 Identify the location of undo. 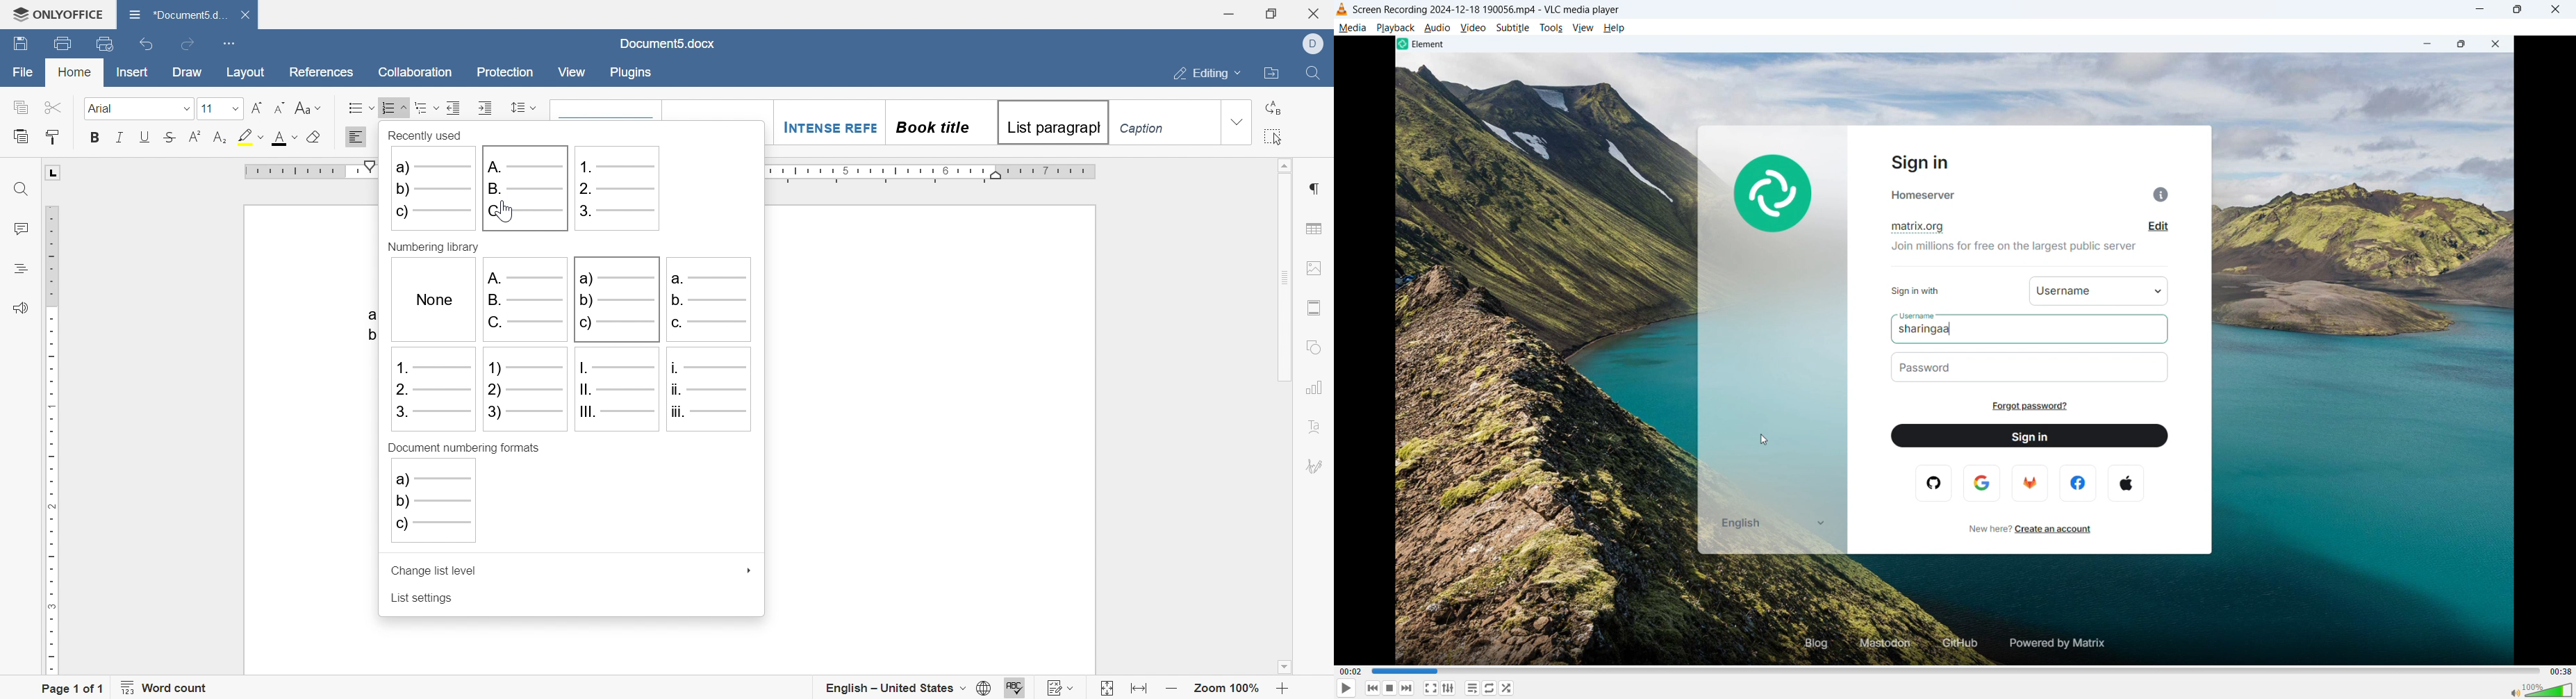
(148, 44).